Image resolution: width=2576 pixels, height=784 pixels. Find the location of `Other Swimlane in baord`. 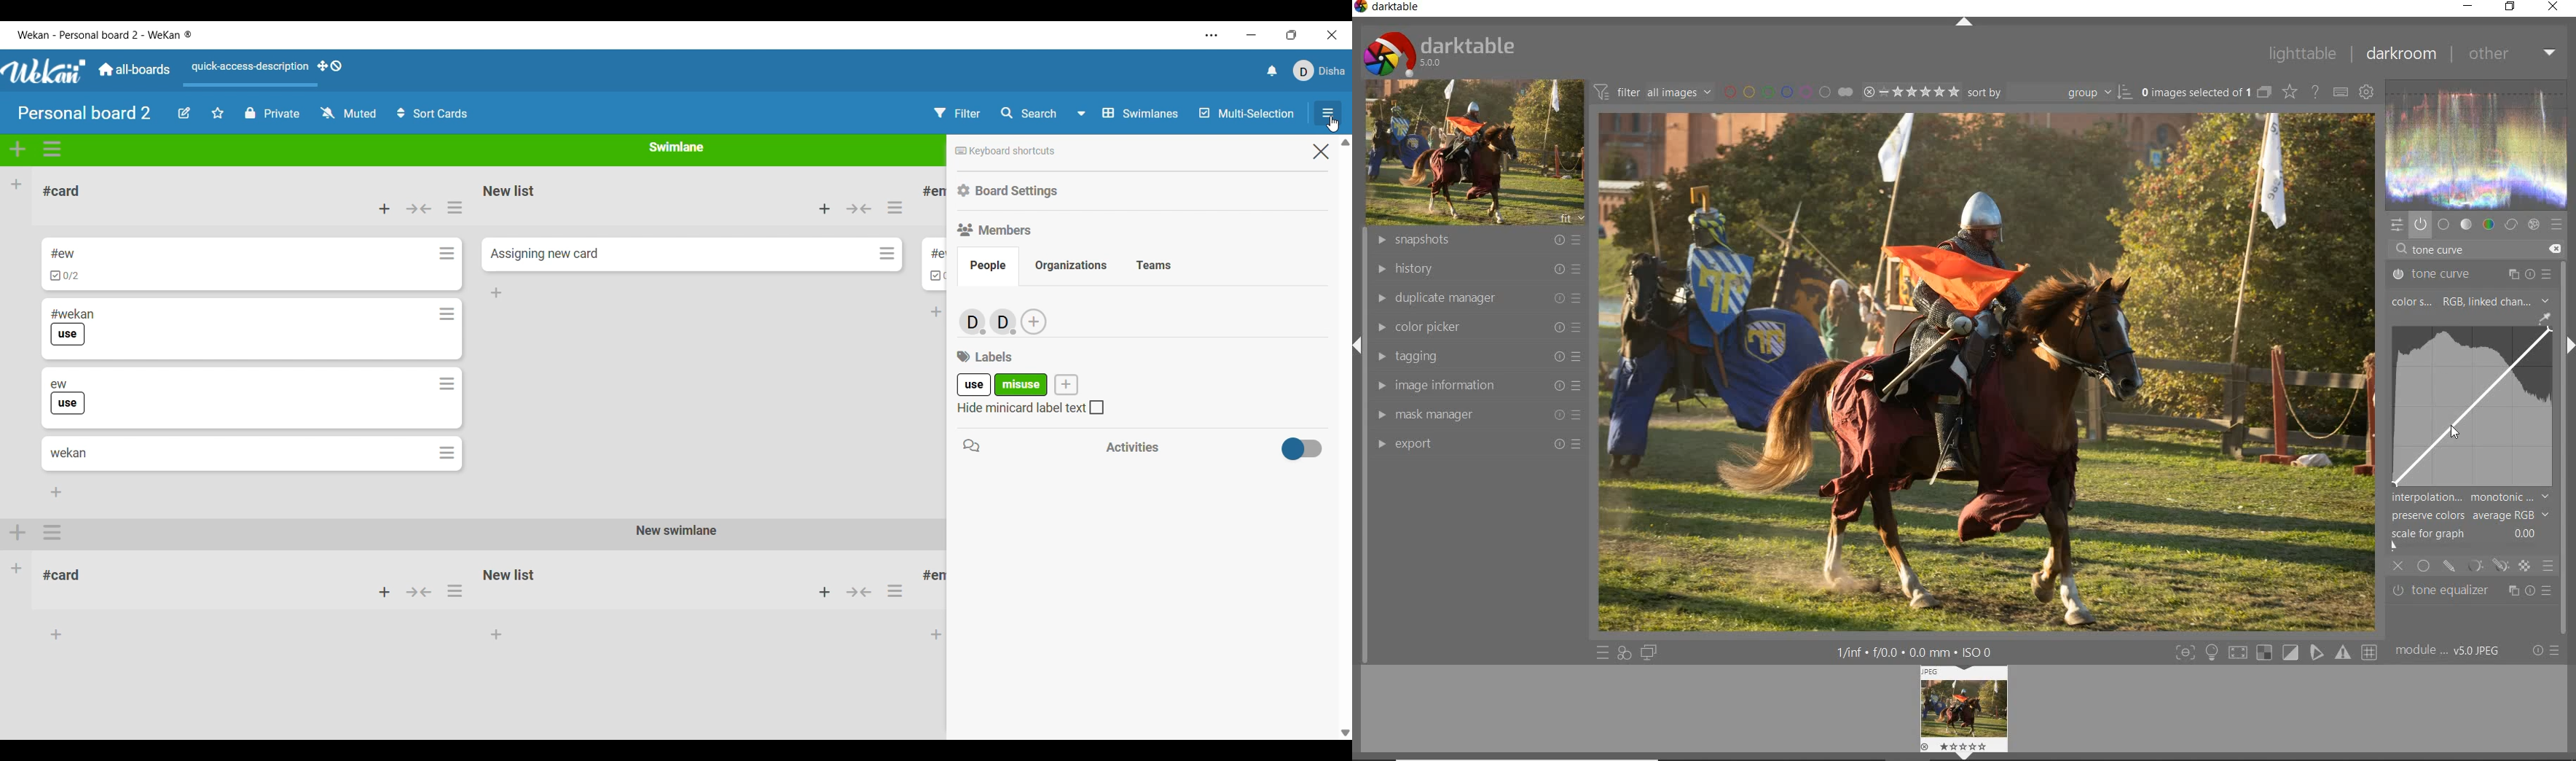

Other Swimlane in baord is located at coordinates (475, 583).